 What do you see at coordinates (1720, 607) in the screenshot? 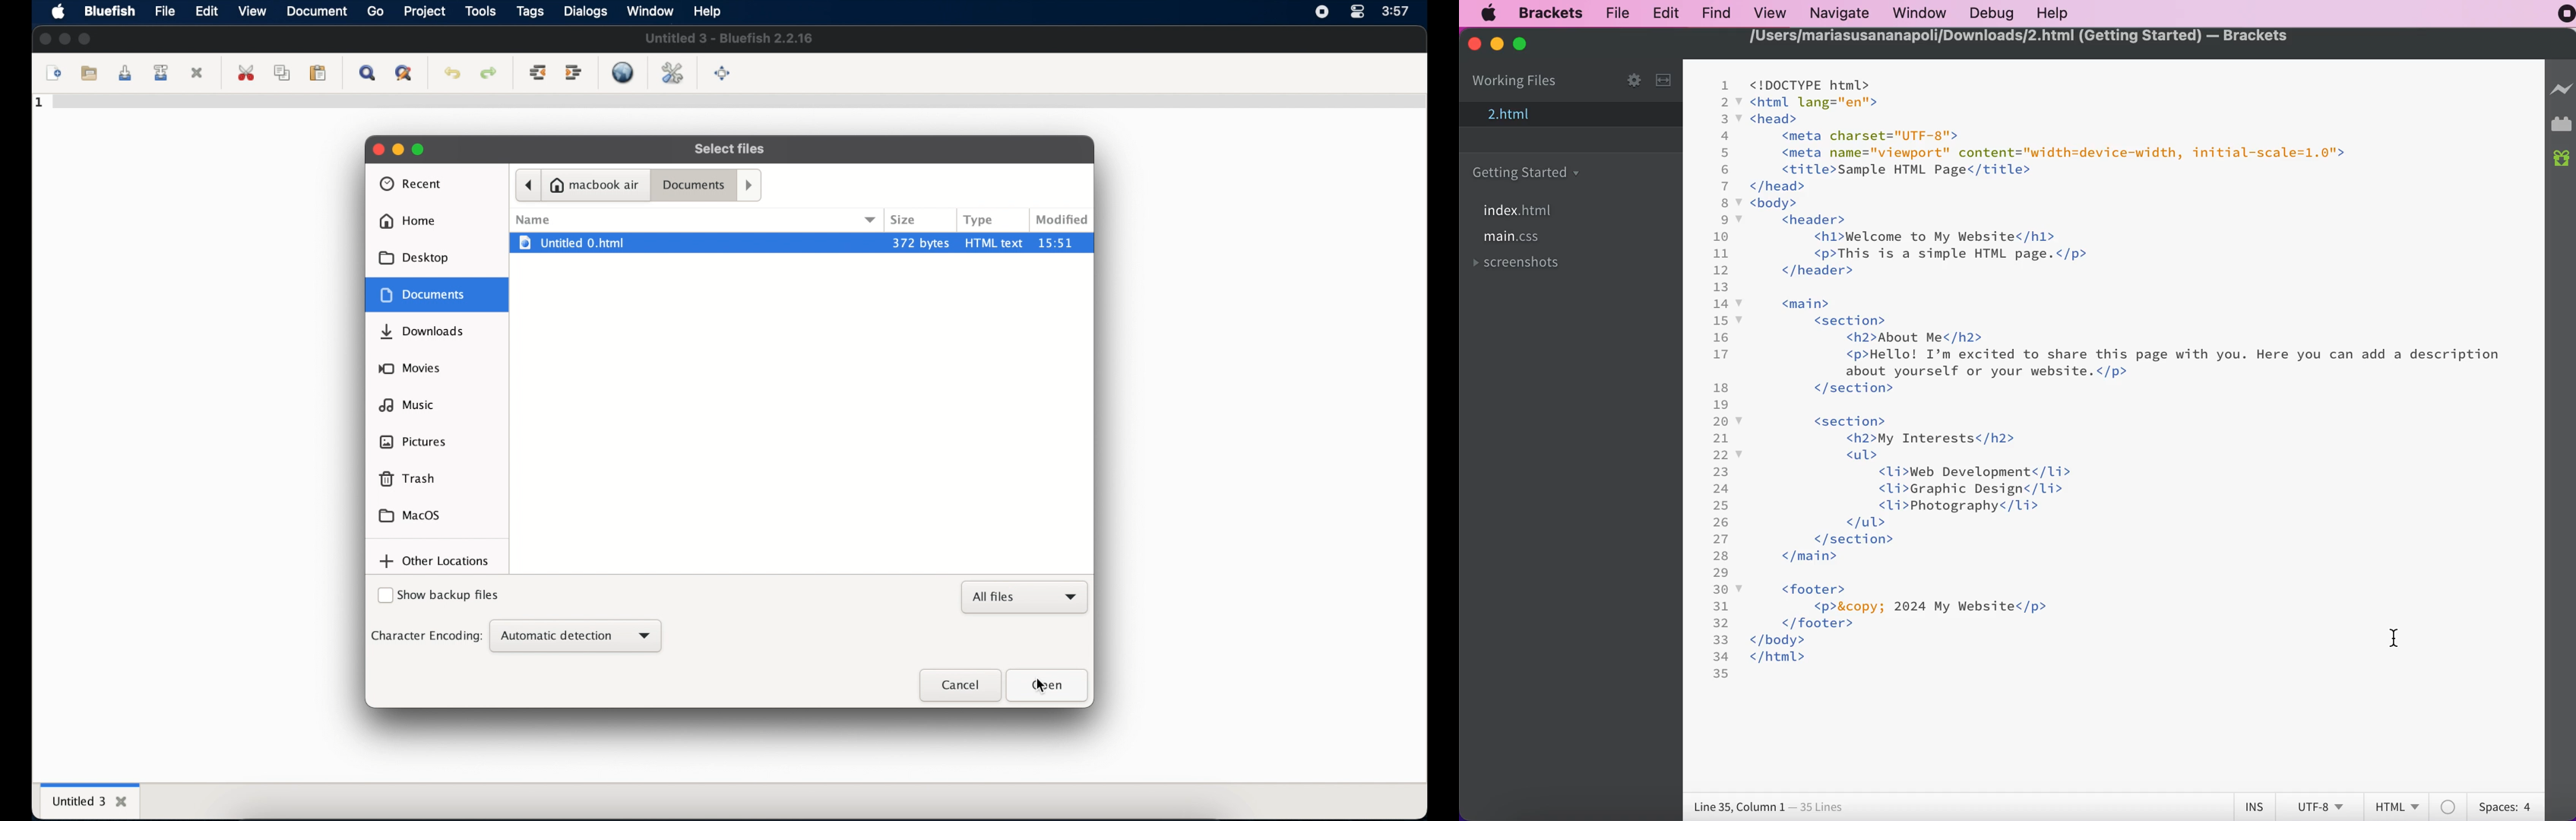
I see `31` at bounding box center [1720, 607].